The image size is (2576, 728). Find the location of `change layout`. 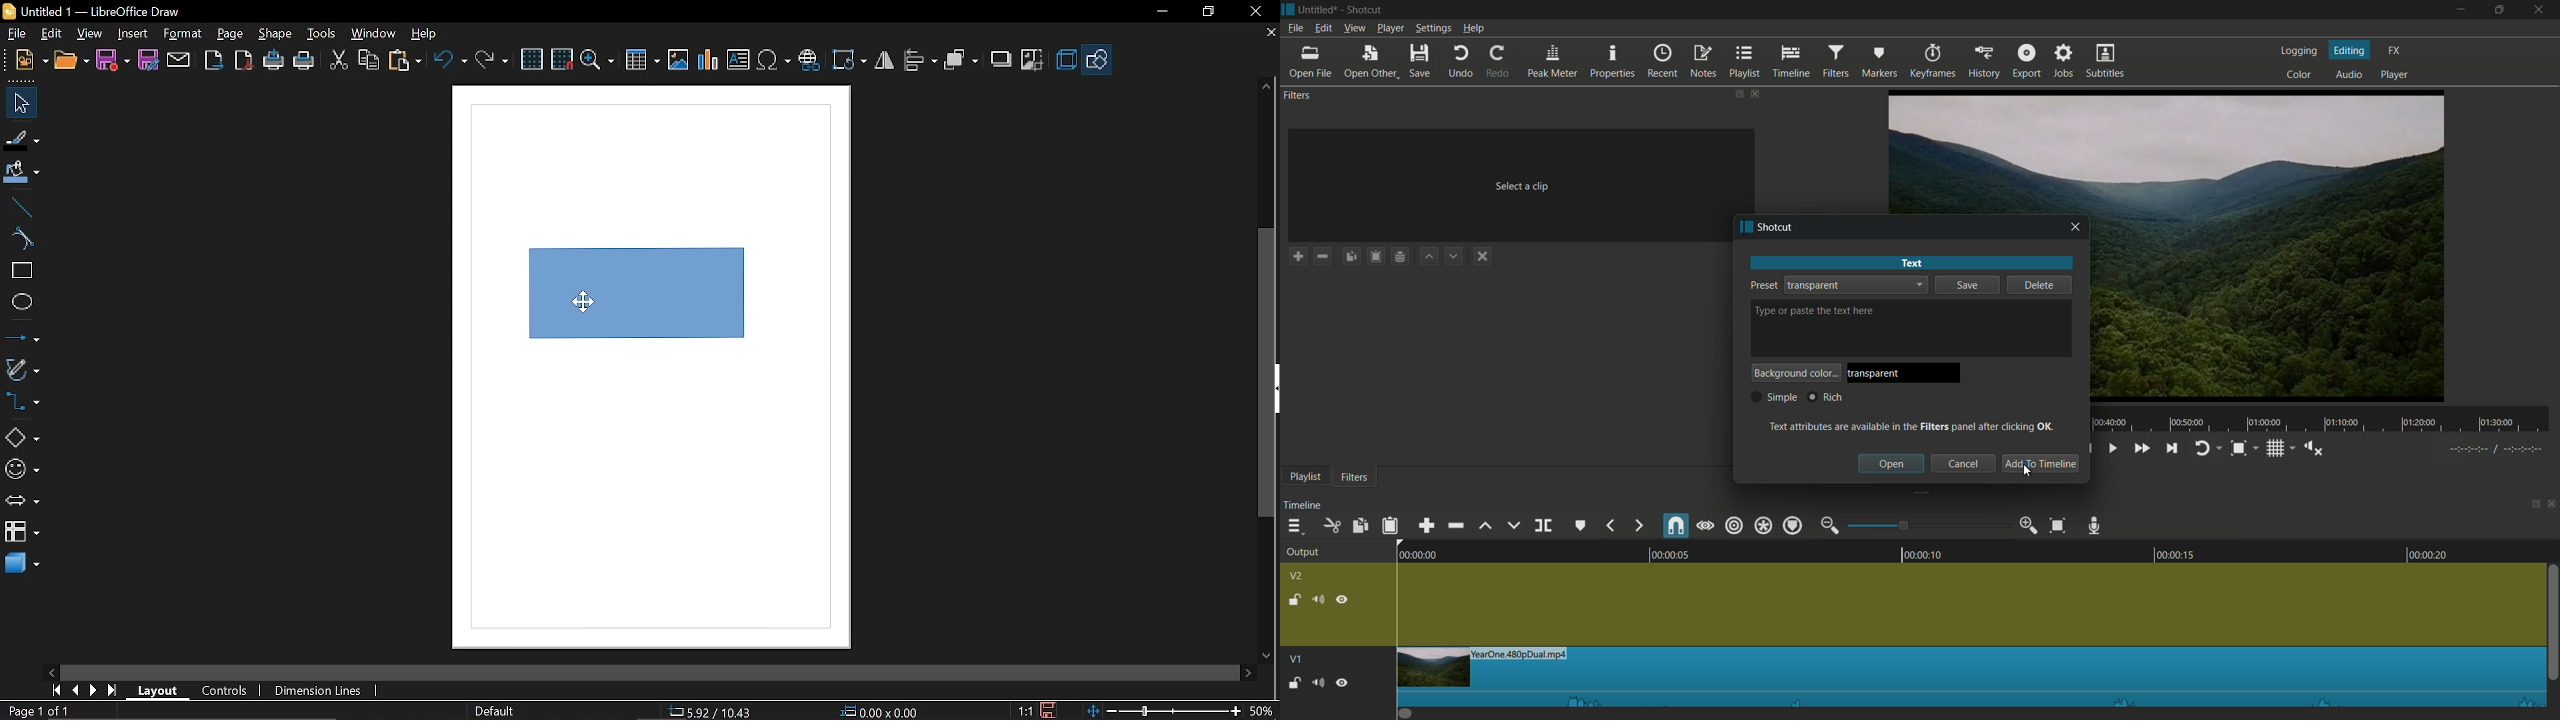

change layout is located at coordinates (2531, 506).